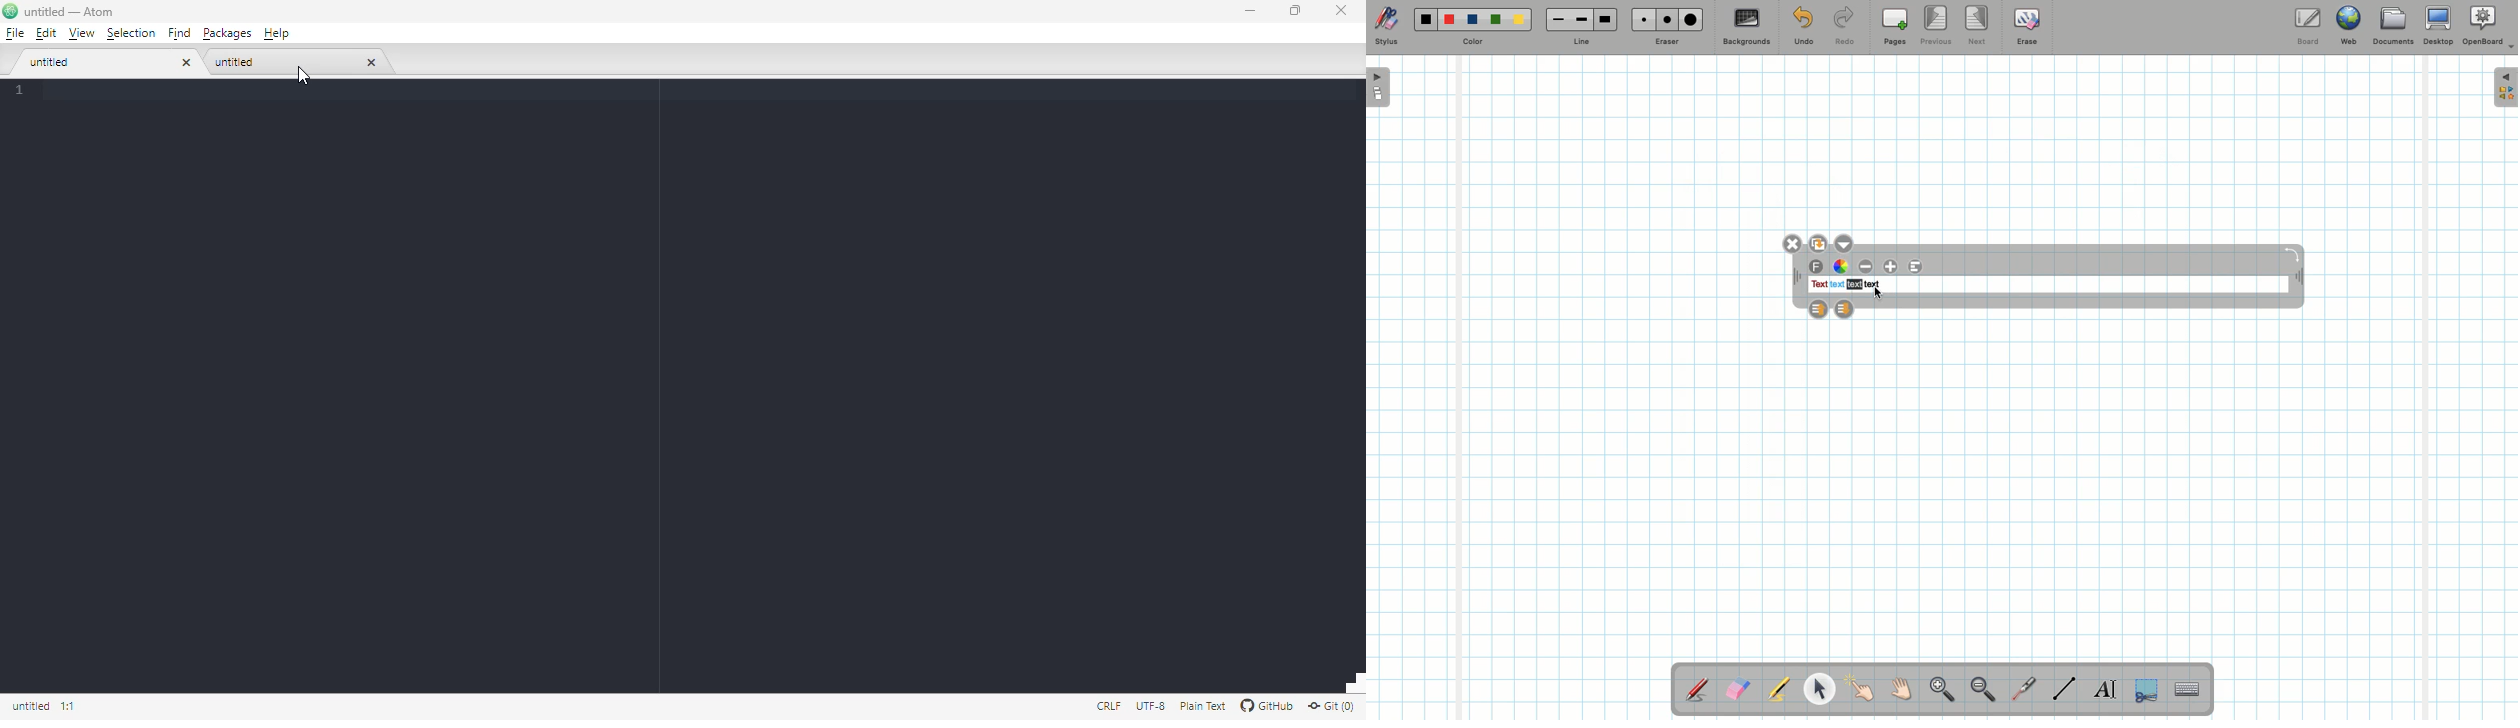 Image resolution: width=2520 pixels, height=728 pixels. What do you see at coordinates (1803, 29) in the screenshot?
I see `Undo` at bounding box center [1803, 29].